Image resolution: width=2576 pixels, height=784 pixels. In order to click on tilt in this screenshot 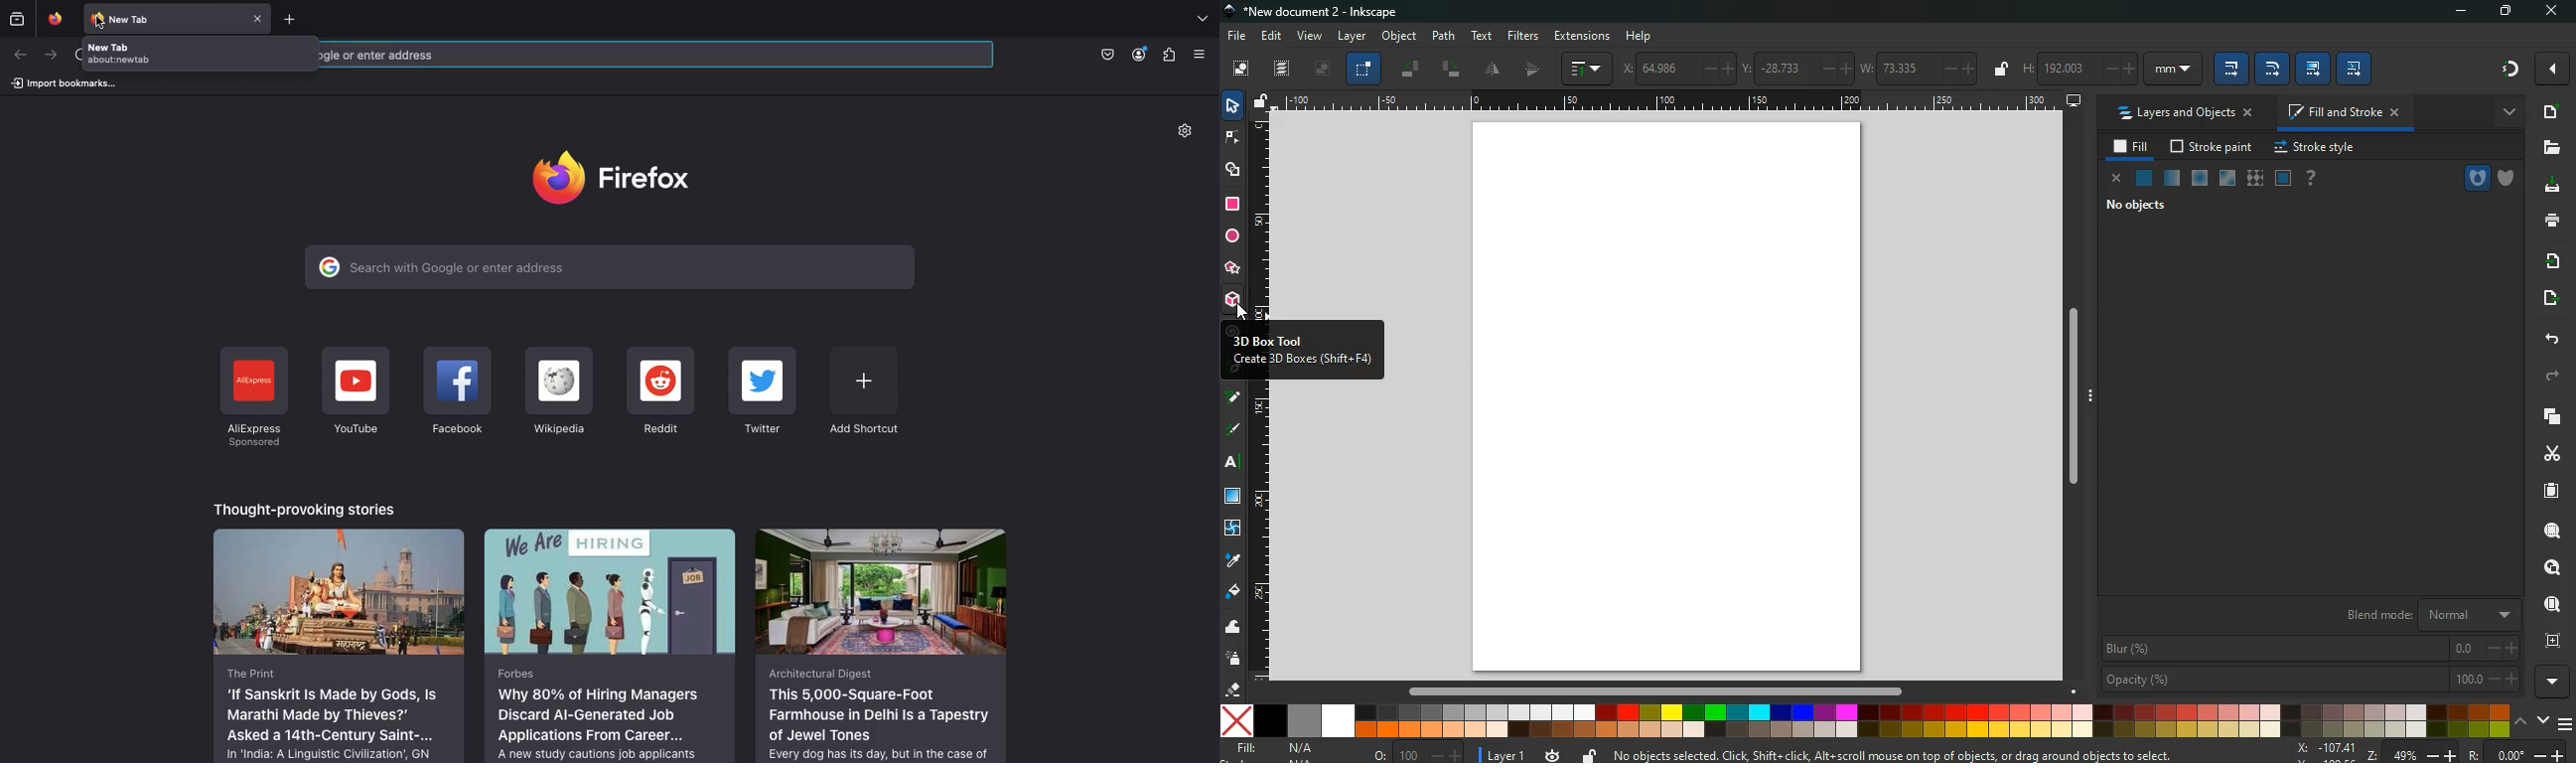, I will do `click(1452, 69)`.